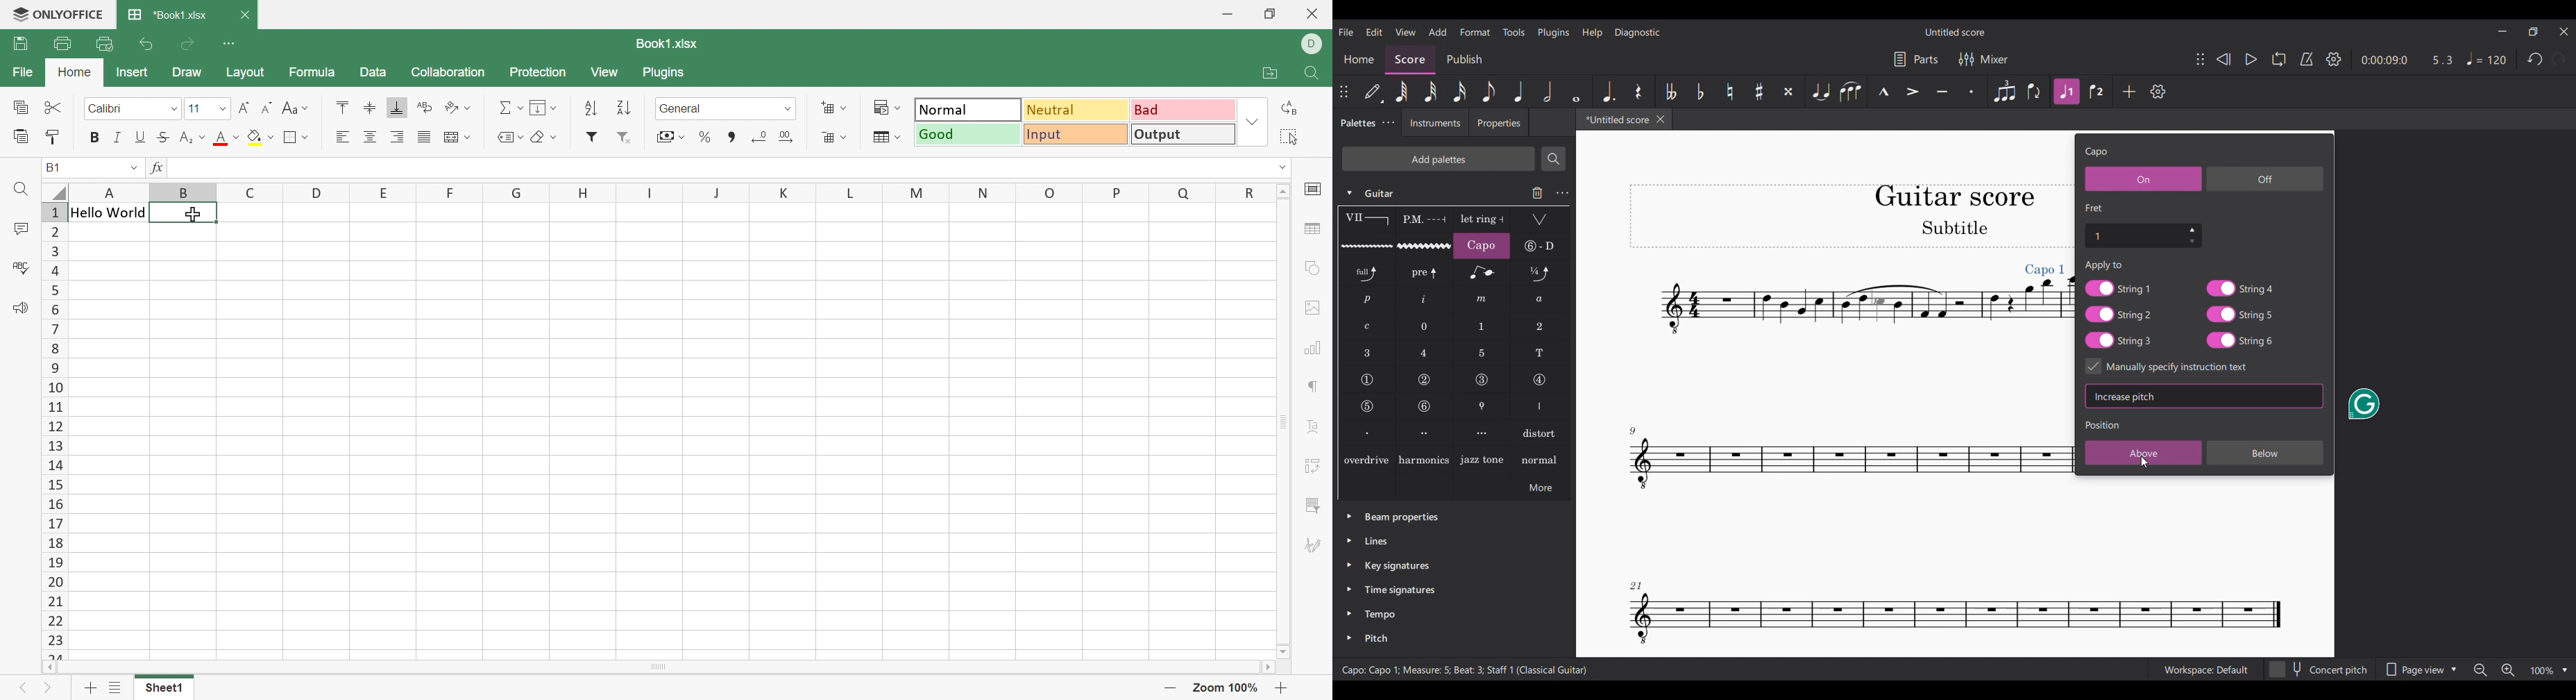 The image size is (2576, 700). I want to click on Toggle double sharp, so click(1788, 91).